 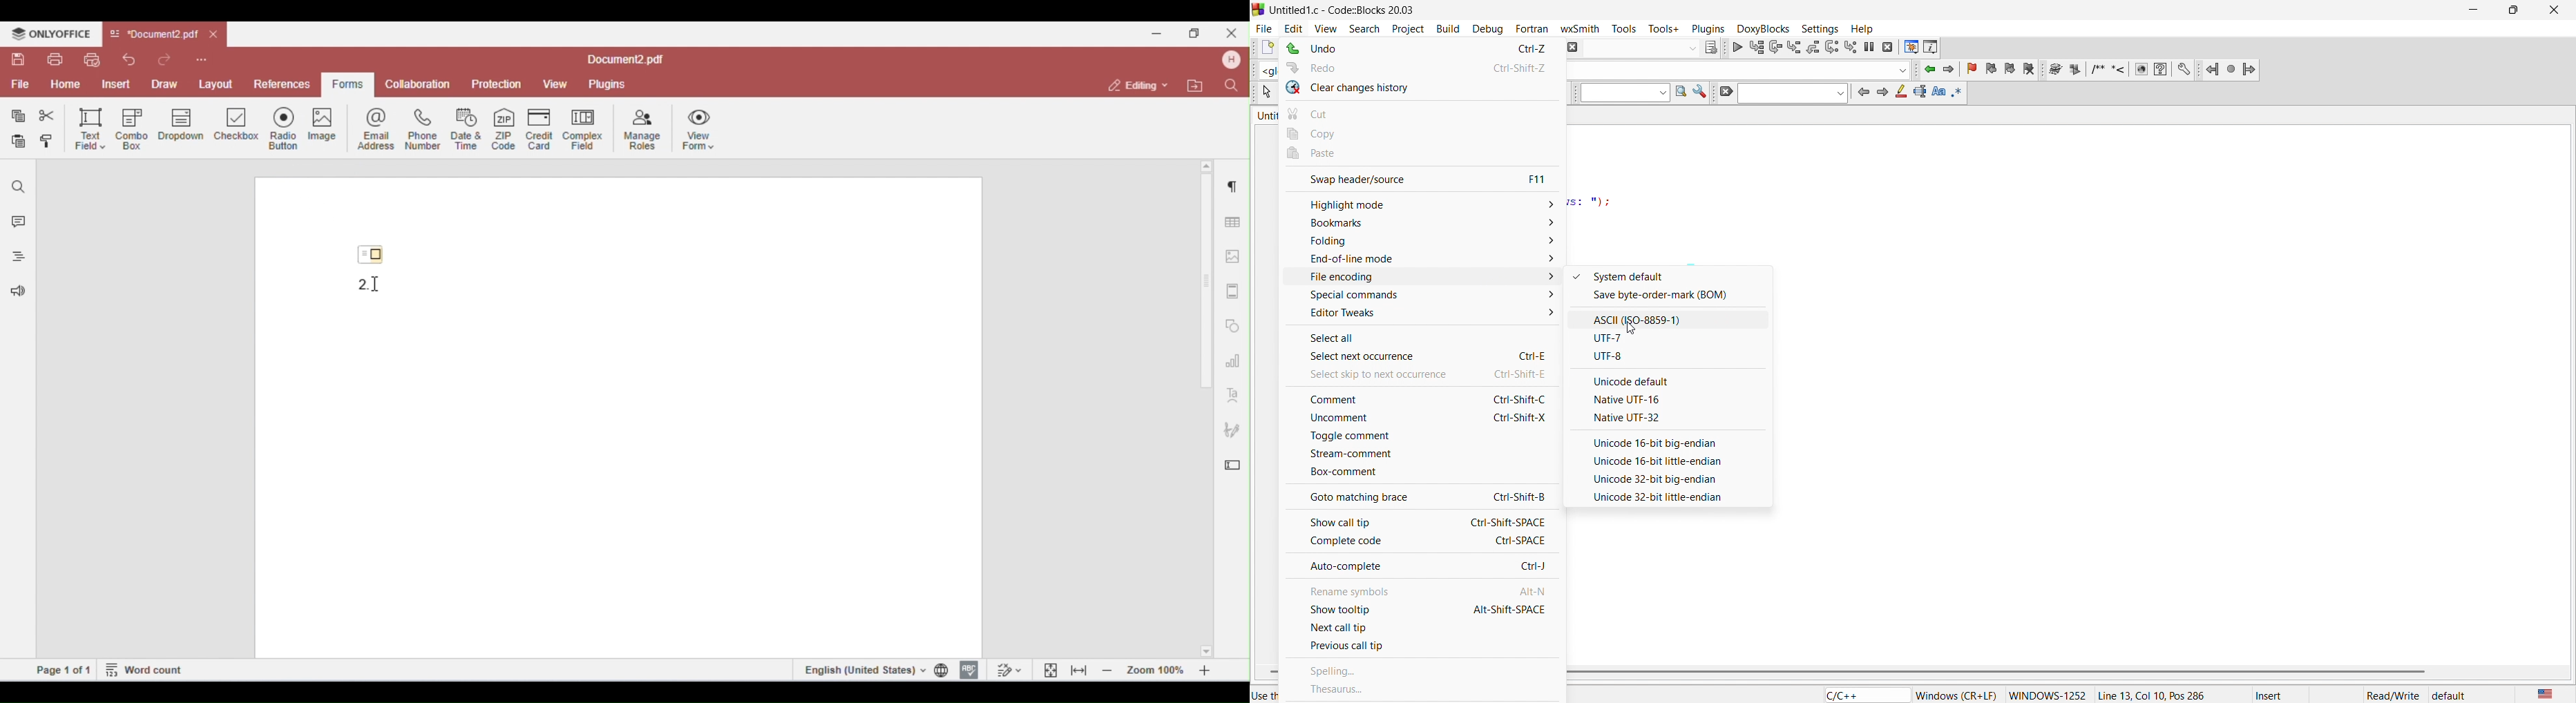 I want to click on special commands, so click(x=1423, y=296).